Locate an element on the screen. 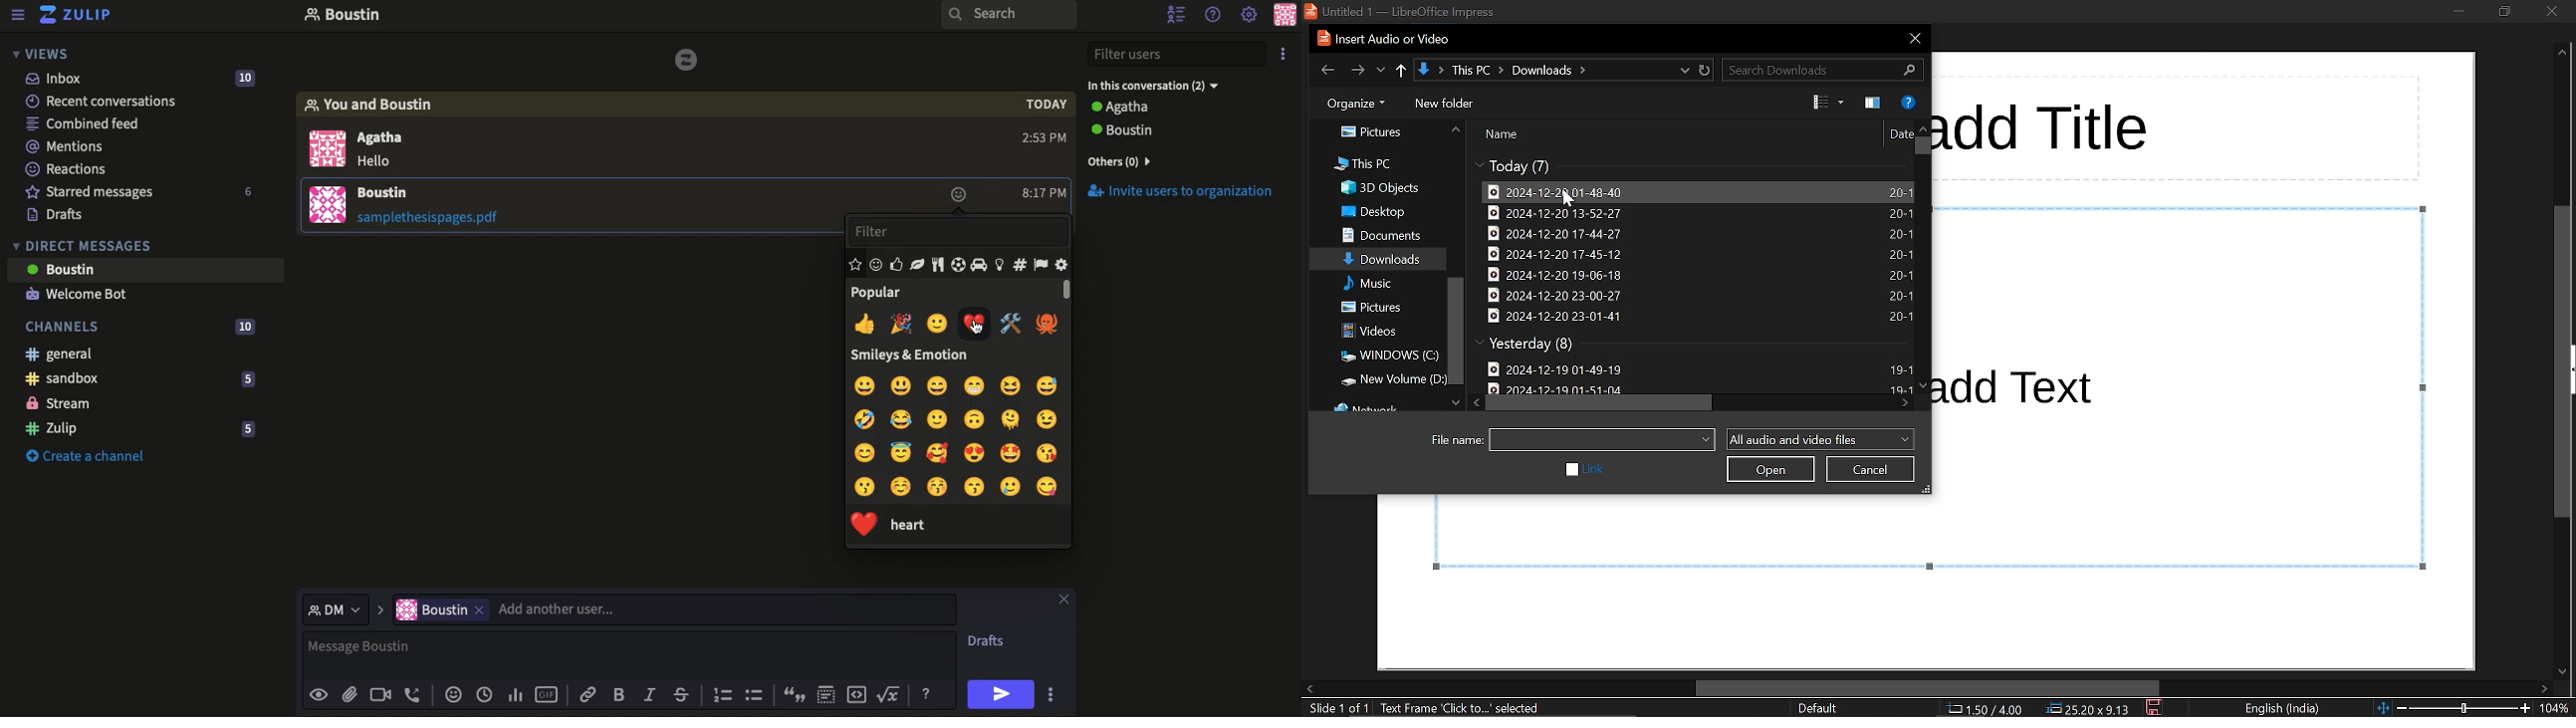  yum is located at coordinates (1050, 488).